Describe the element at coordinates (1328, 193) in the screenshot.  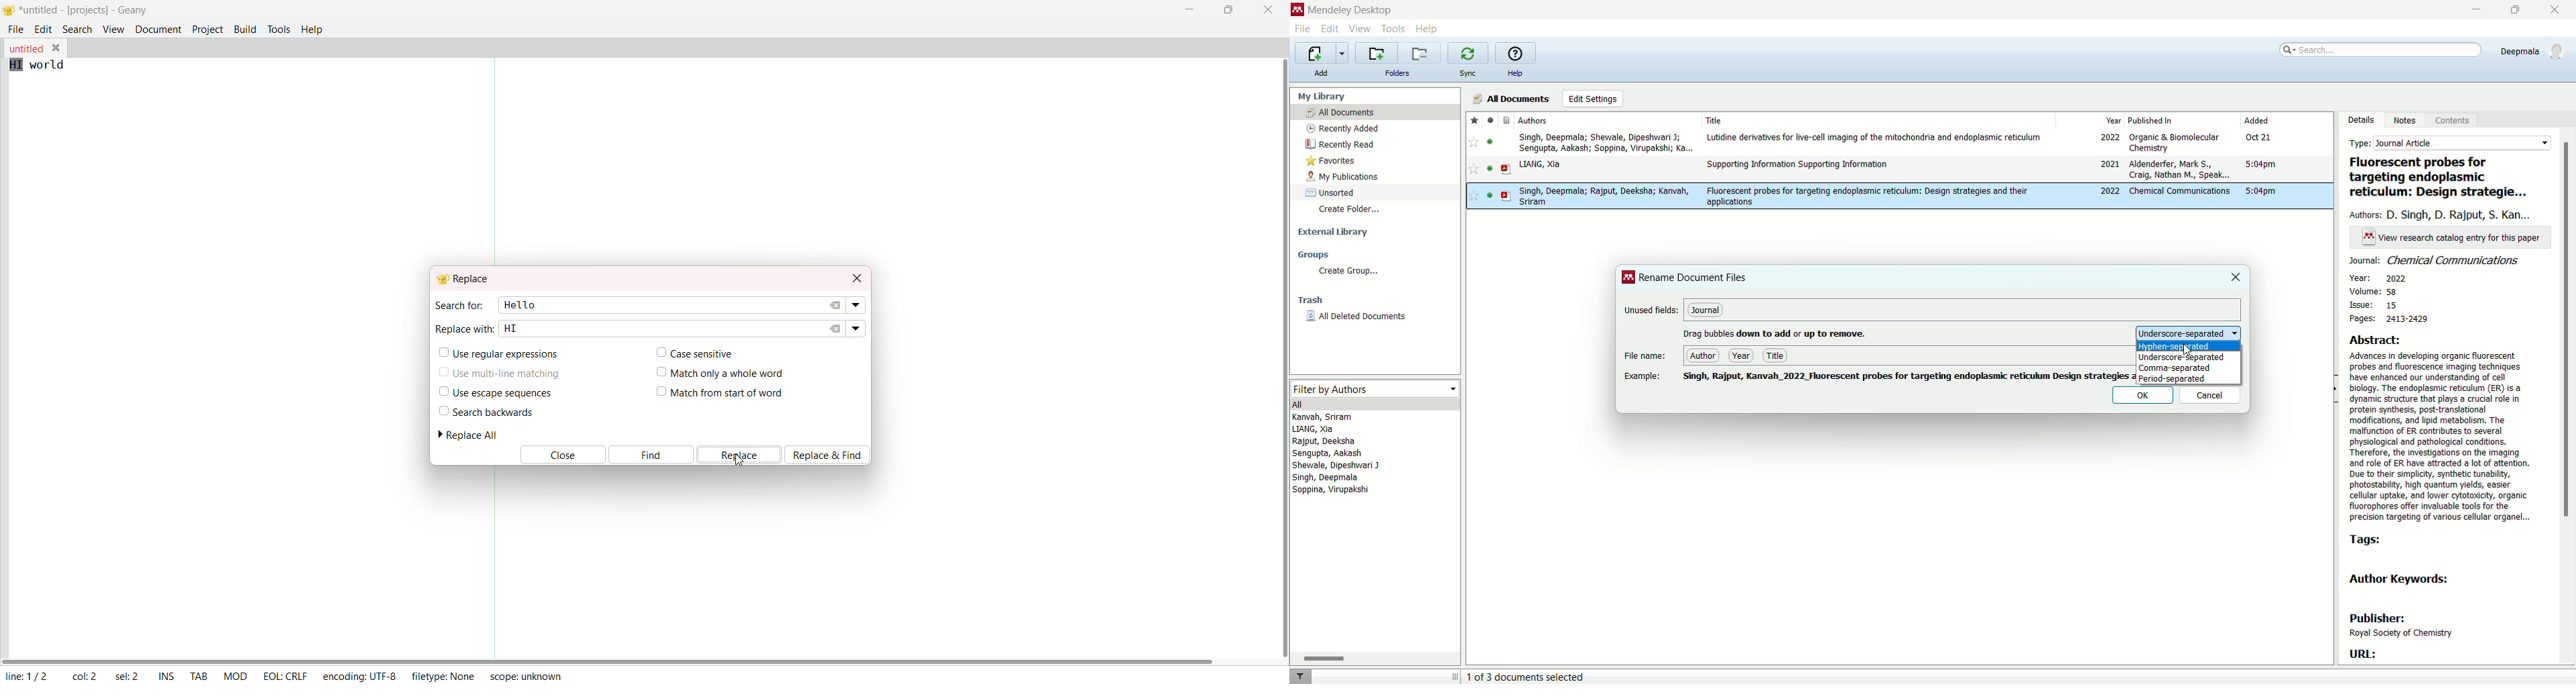
I see `unsorted` at that location.